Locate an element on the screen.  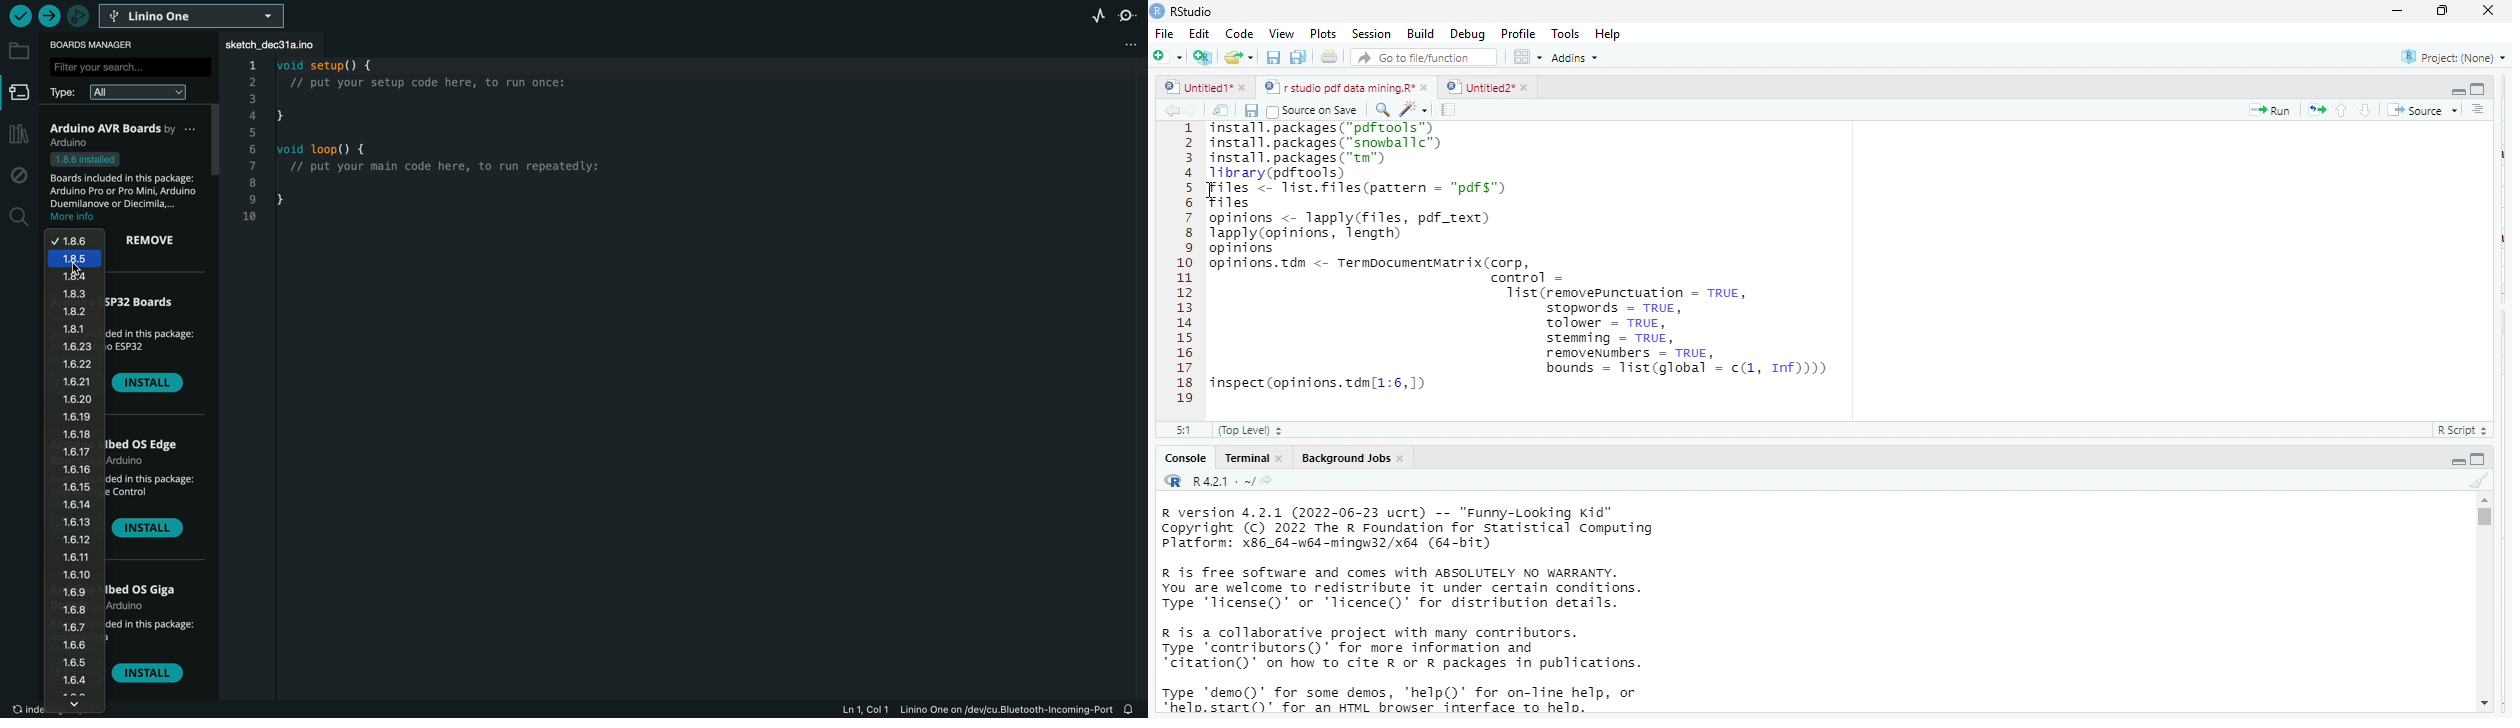
run is located at coordinates (2270, 110).